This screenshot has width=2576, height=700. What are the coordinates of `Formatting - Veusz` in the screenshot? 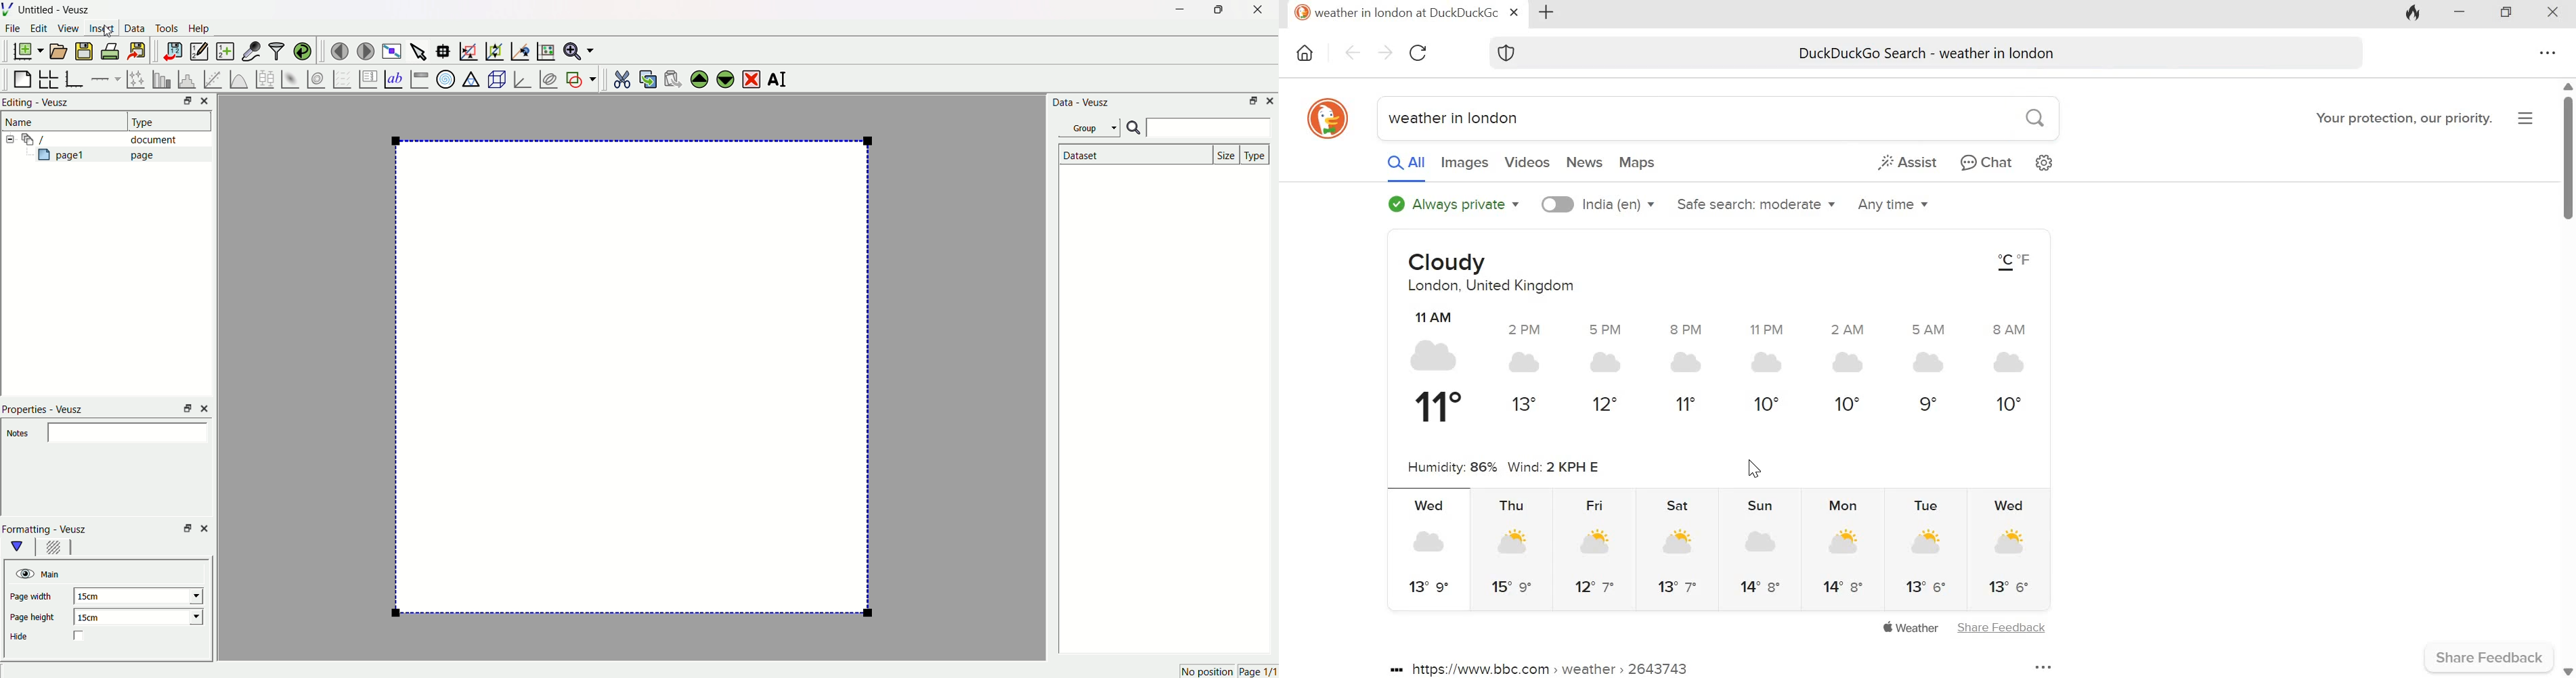 It's located at (51, 529).